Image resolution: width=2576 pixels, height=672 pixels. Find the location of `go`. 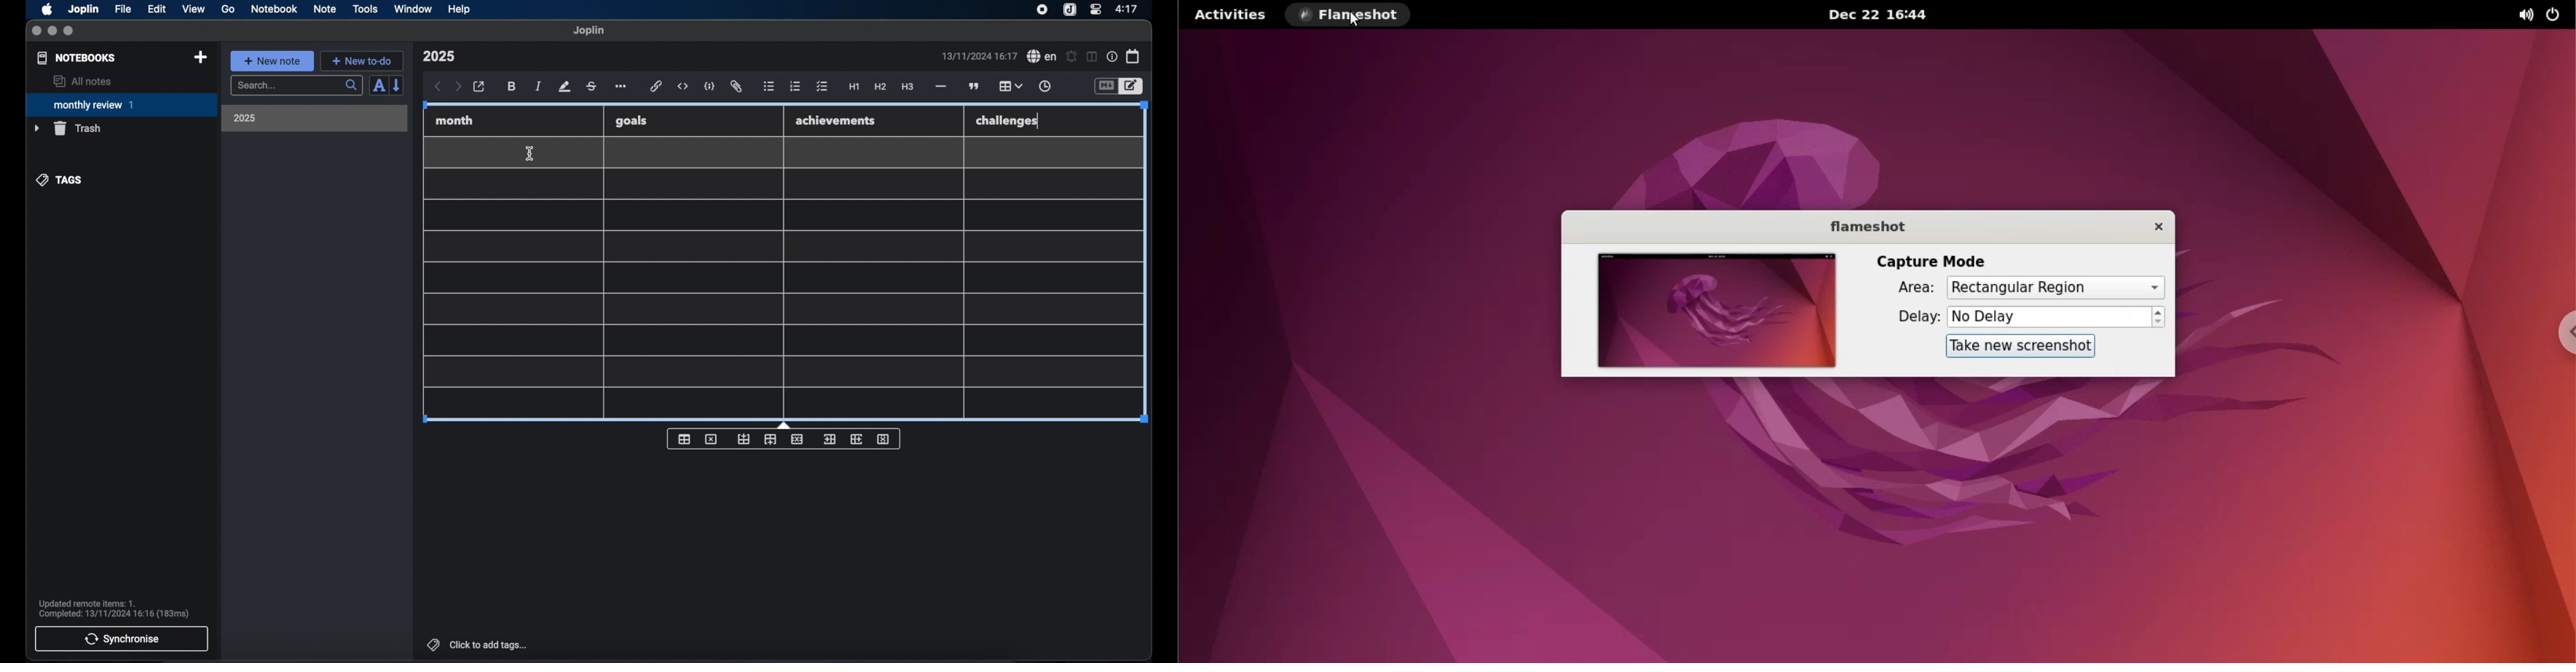

go is located at coordinates (228, 9).